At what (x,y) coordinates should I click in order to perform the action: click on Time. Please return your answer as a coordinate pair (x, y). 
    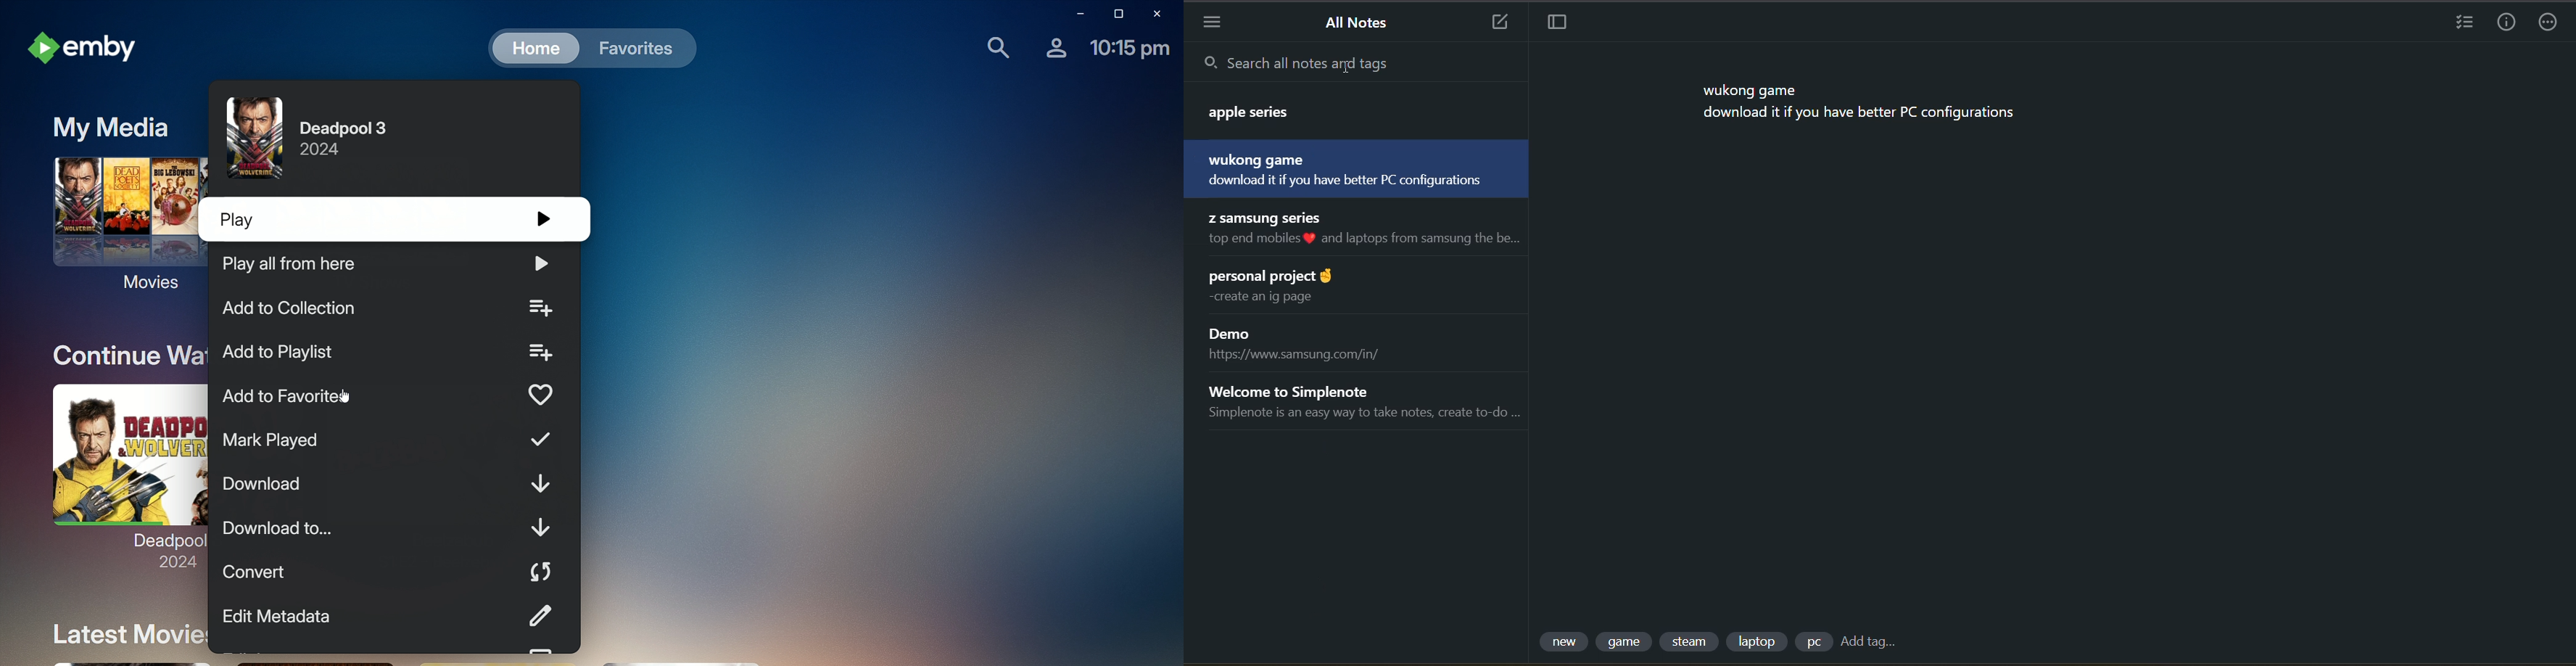
    Looking at the image, I should click on (1133, 53).